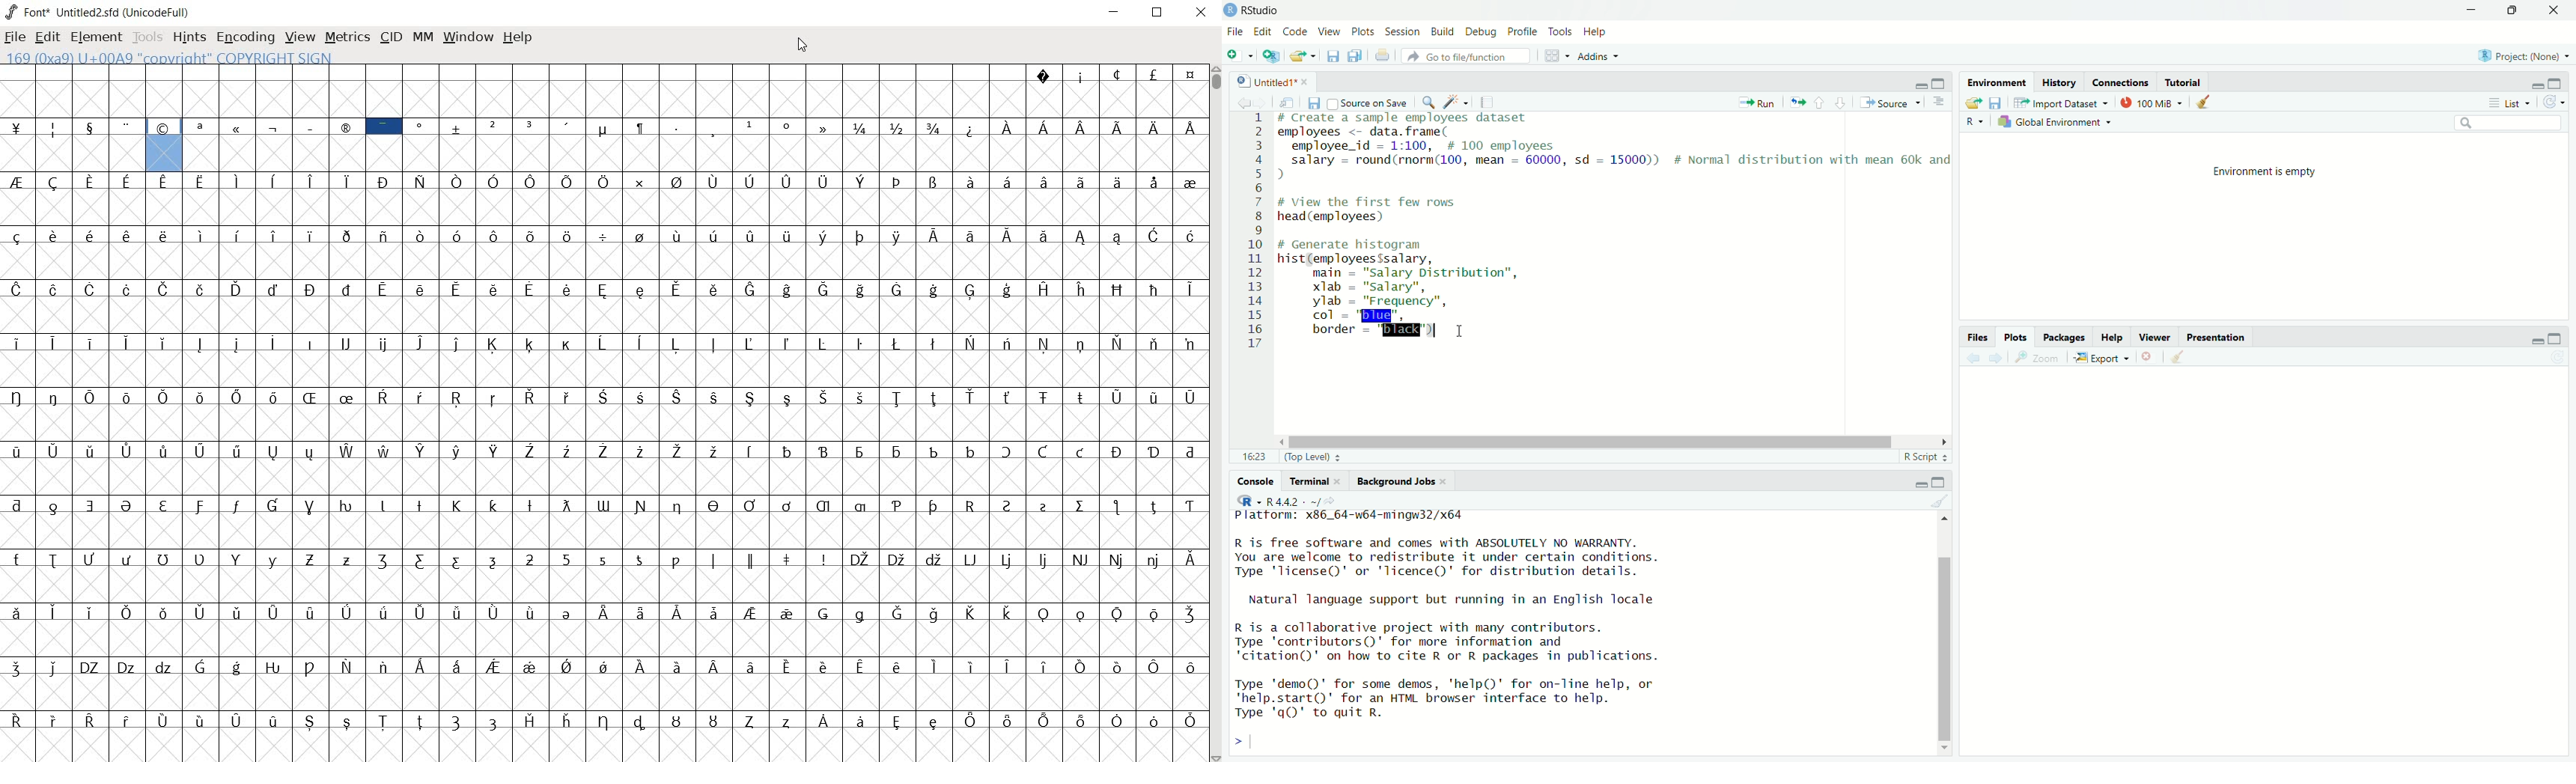 The image size is (2576, 784). Describe the element at coordinates (1460, 332) in the screenshot. I see `cursor` at that location.